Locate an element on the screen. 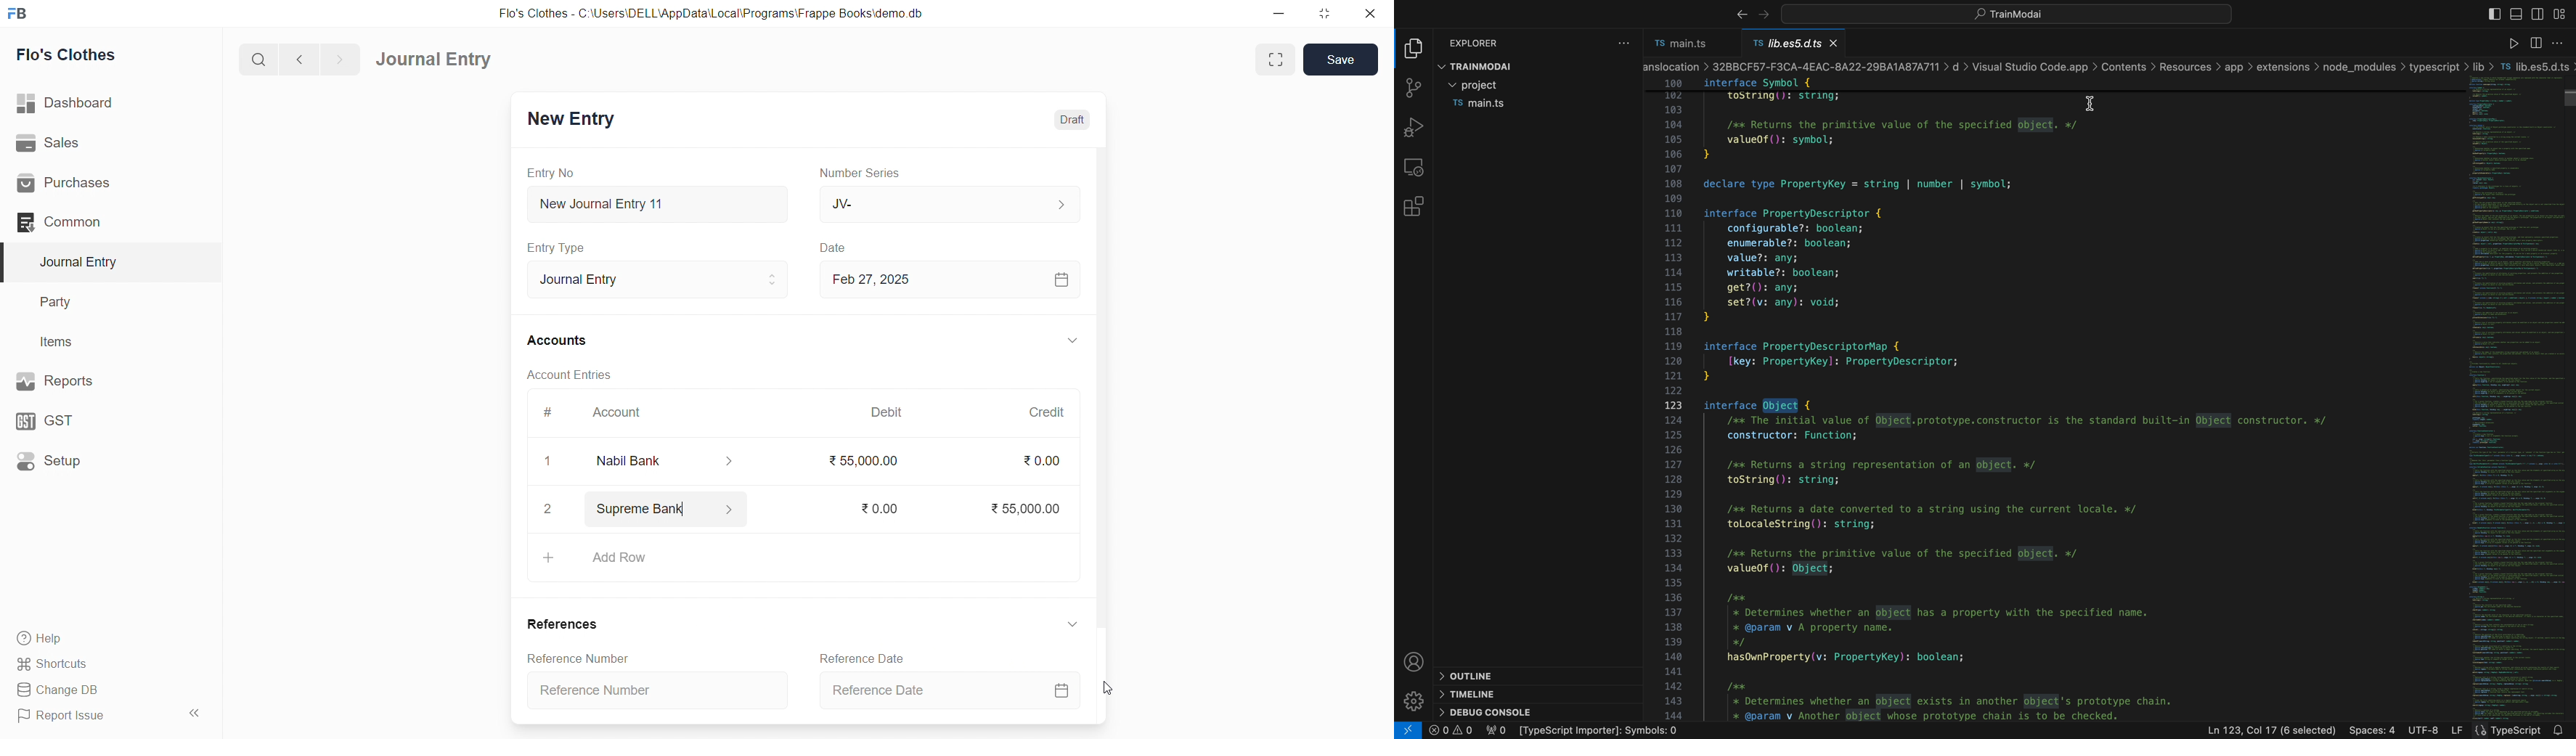 The width and height of the screenshot is (2576, 756). ₹55,000.00 is located at coordinates (1031, 510).